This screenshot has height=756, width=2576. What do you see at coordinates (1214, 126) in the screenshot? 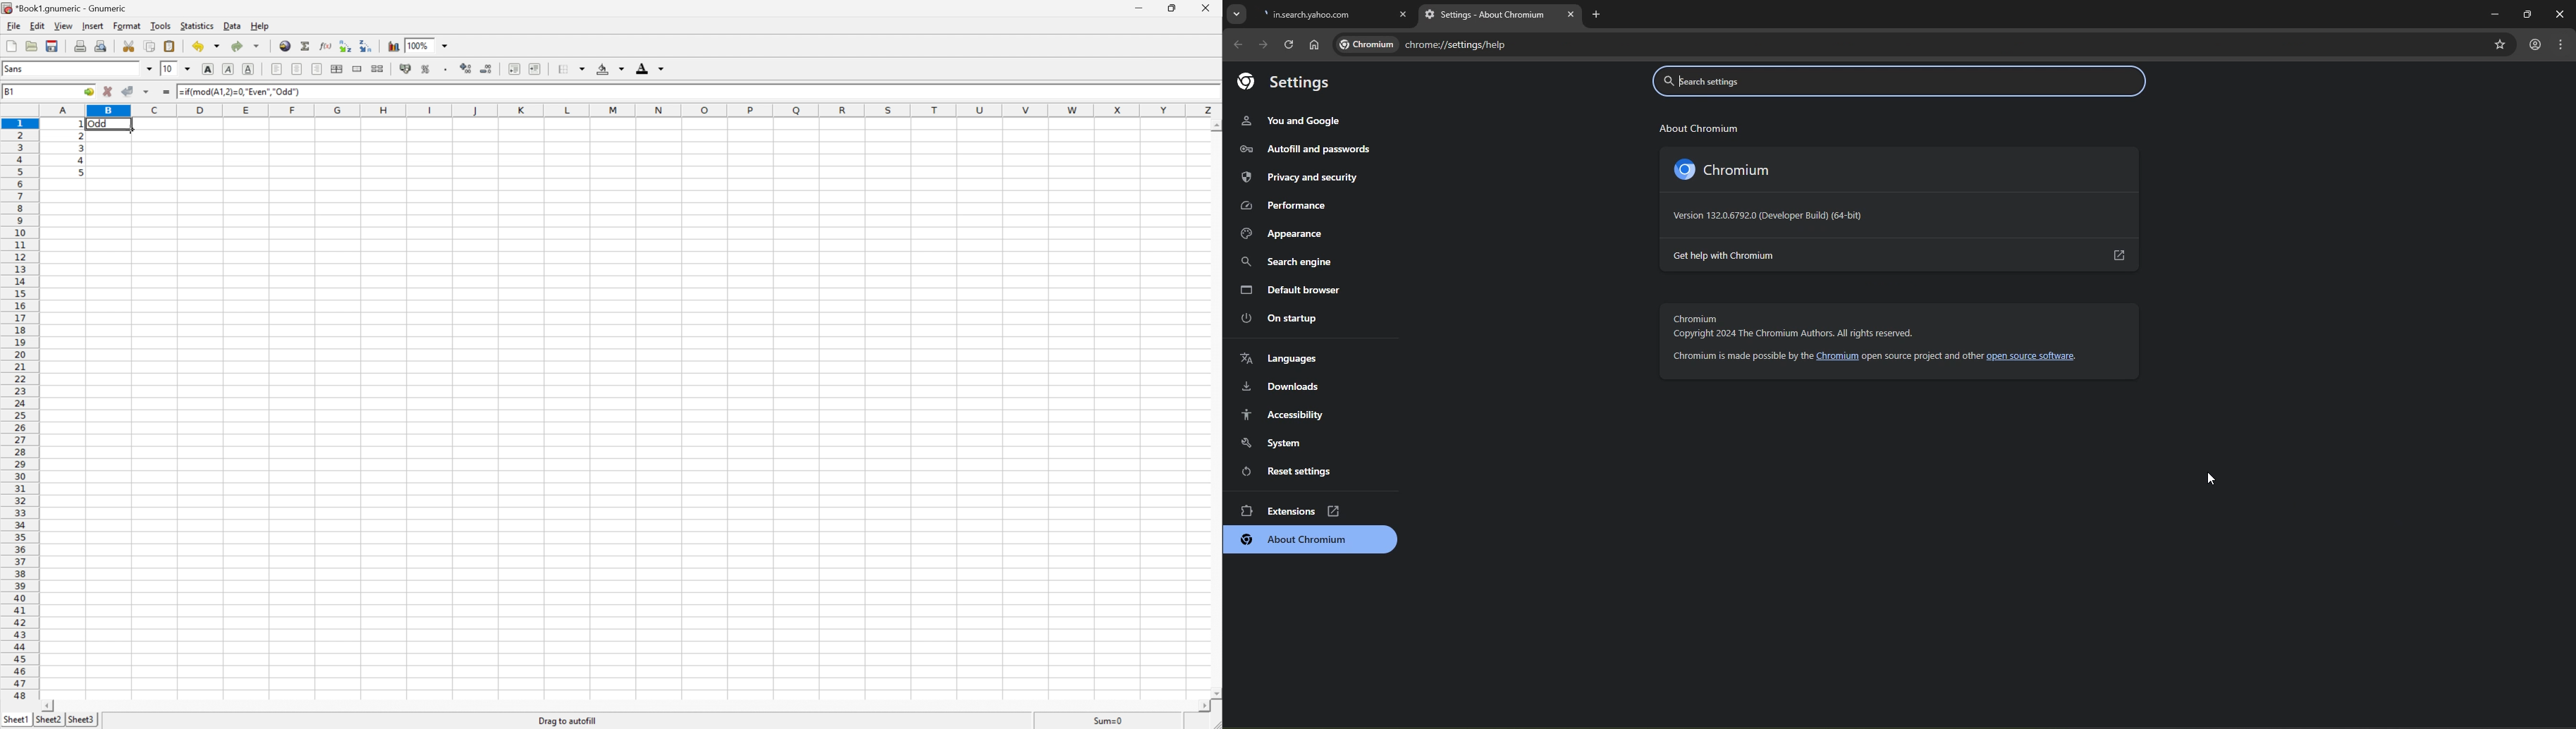
I see `` at bounding box center [1214, 126].